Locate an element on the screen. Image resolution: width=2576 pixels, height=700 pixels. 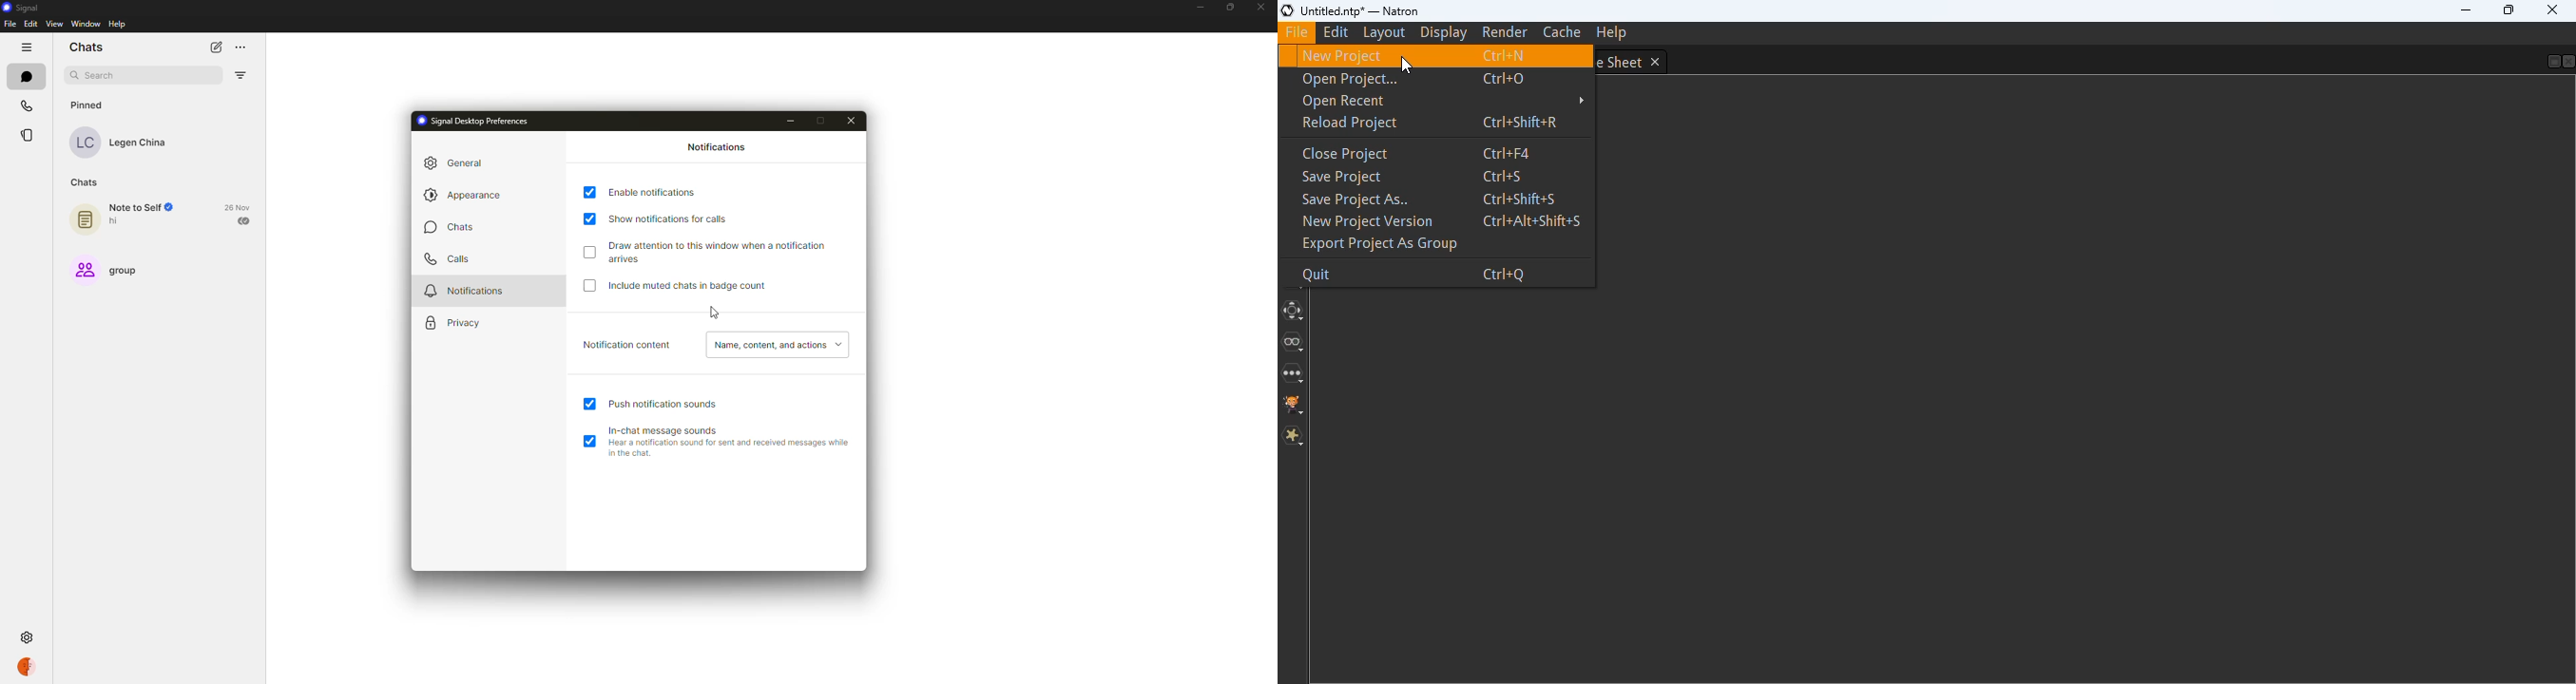
minimize is located at coordinates (792, 118).